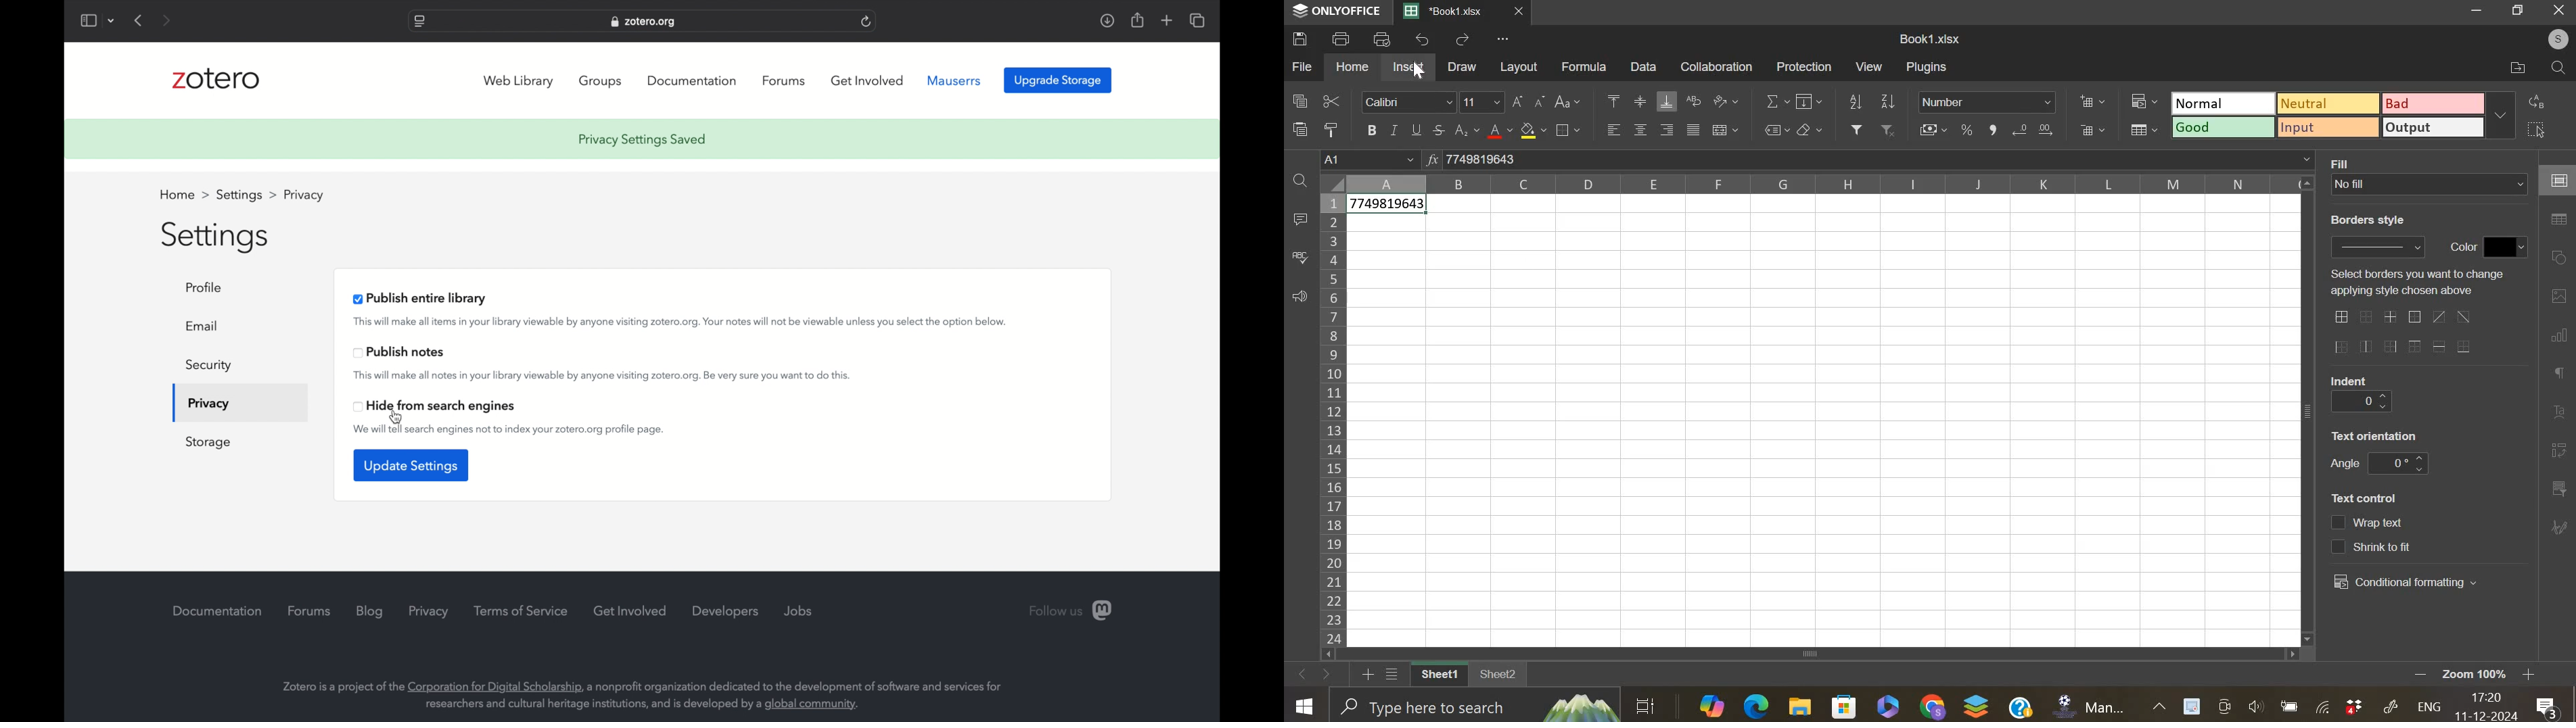 The image size is (2576, 728). I want to click on plugins, so click(1926, 67).